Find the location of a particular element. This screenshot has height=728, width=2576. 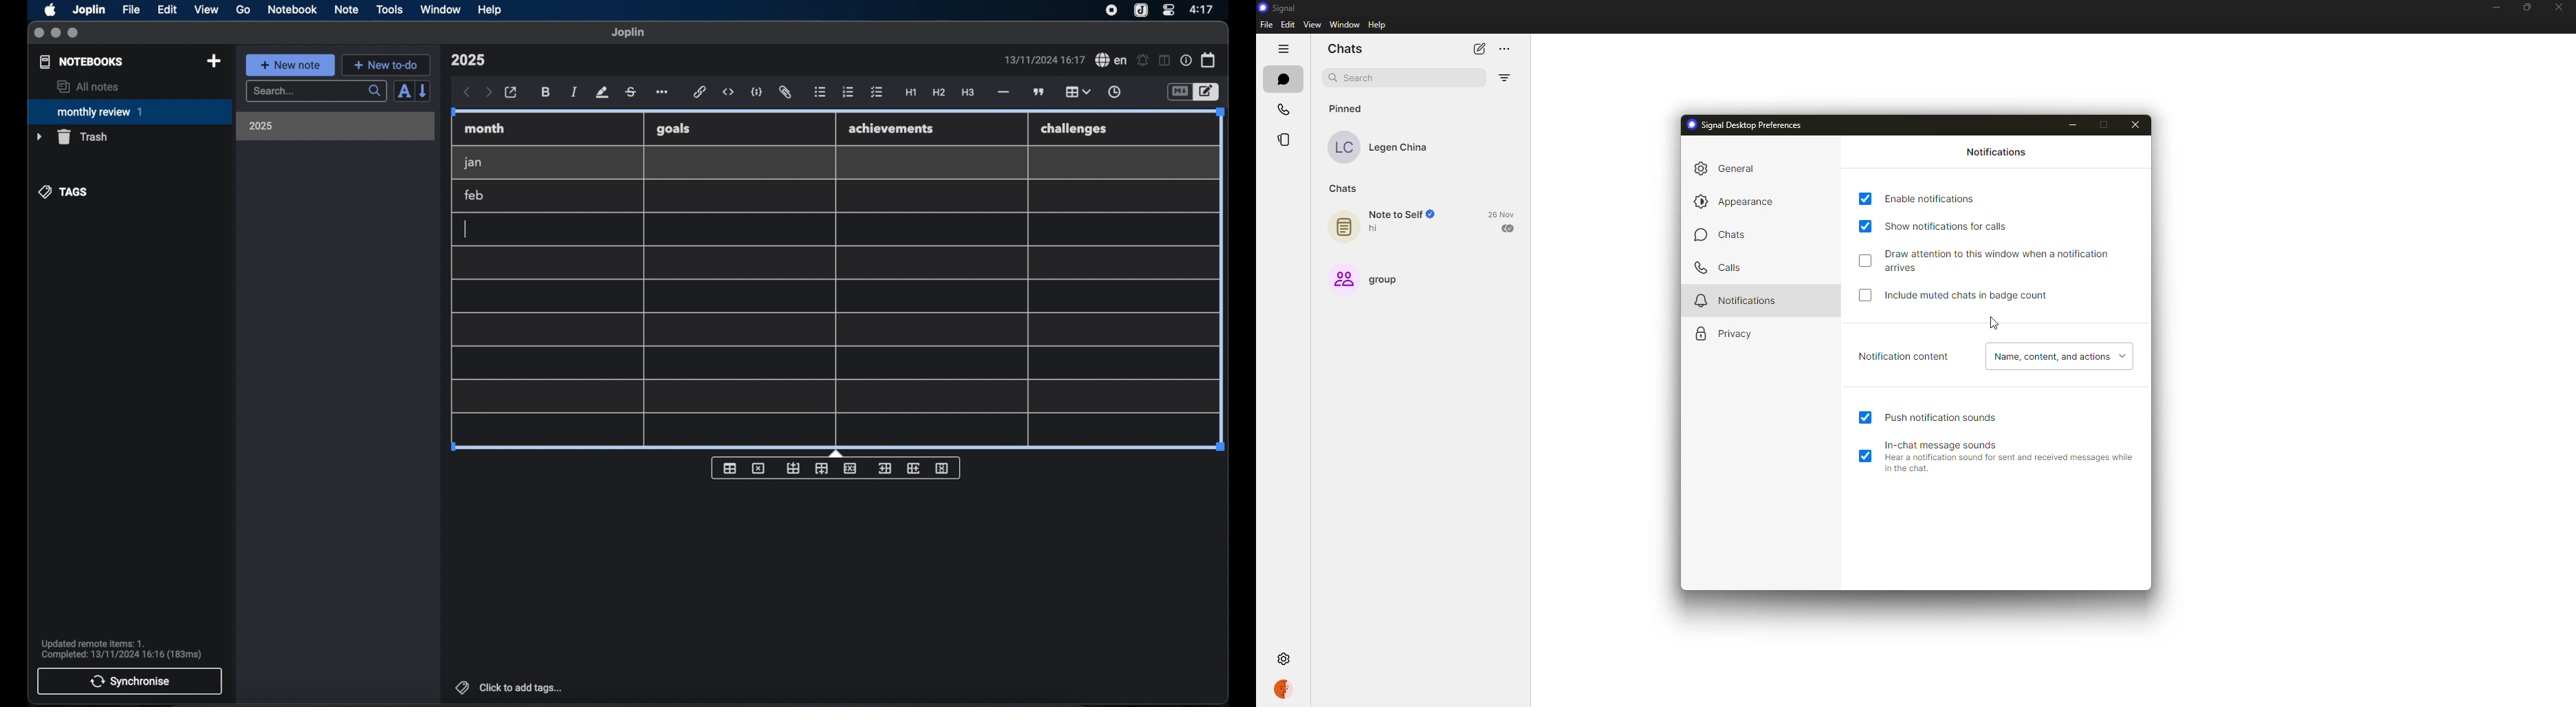

help is located at coordinates (1378, 25).